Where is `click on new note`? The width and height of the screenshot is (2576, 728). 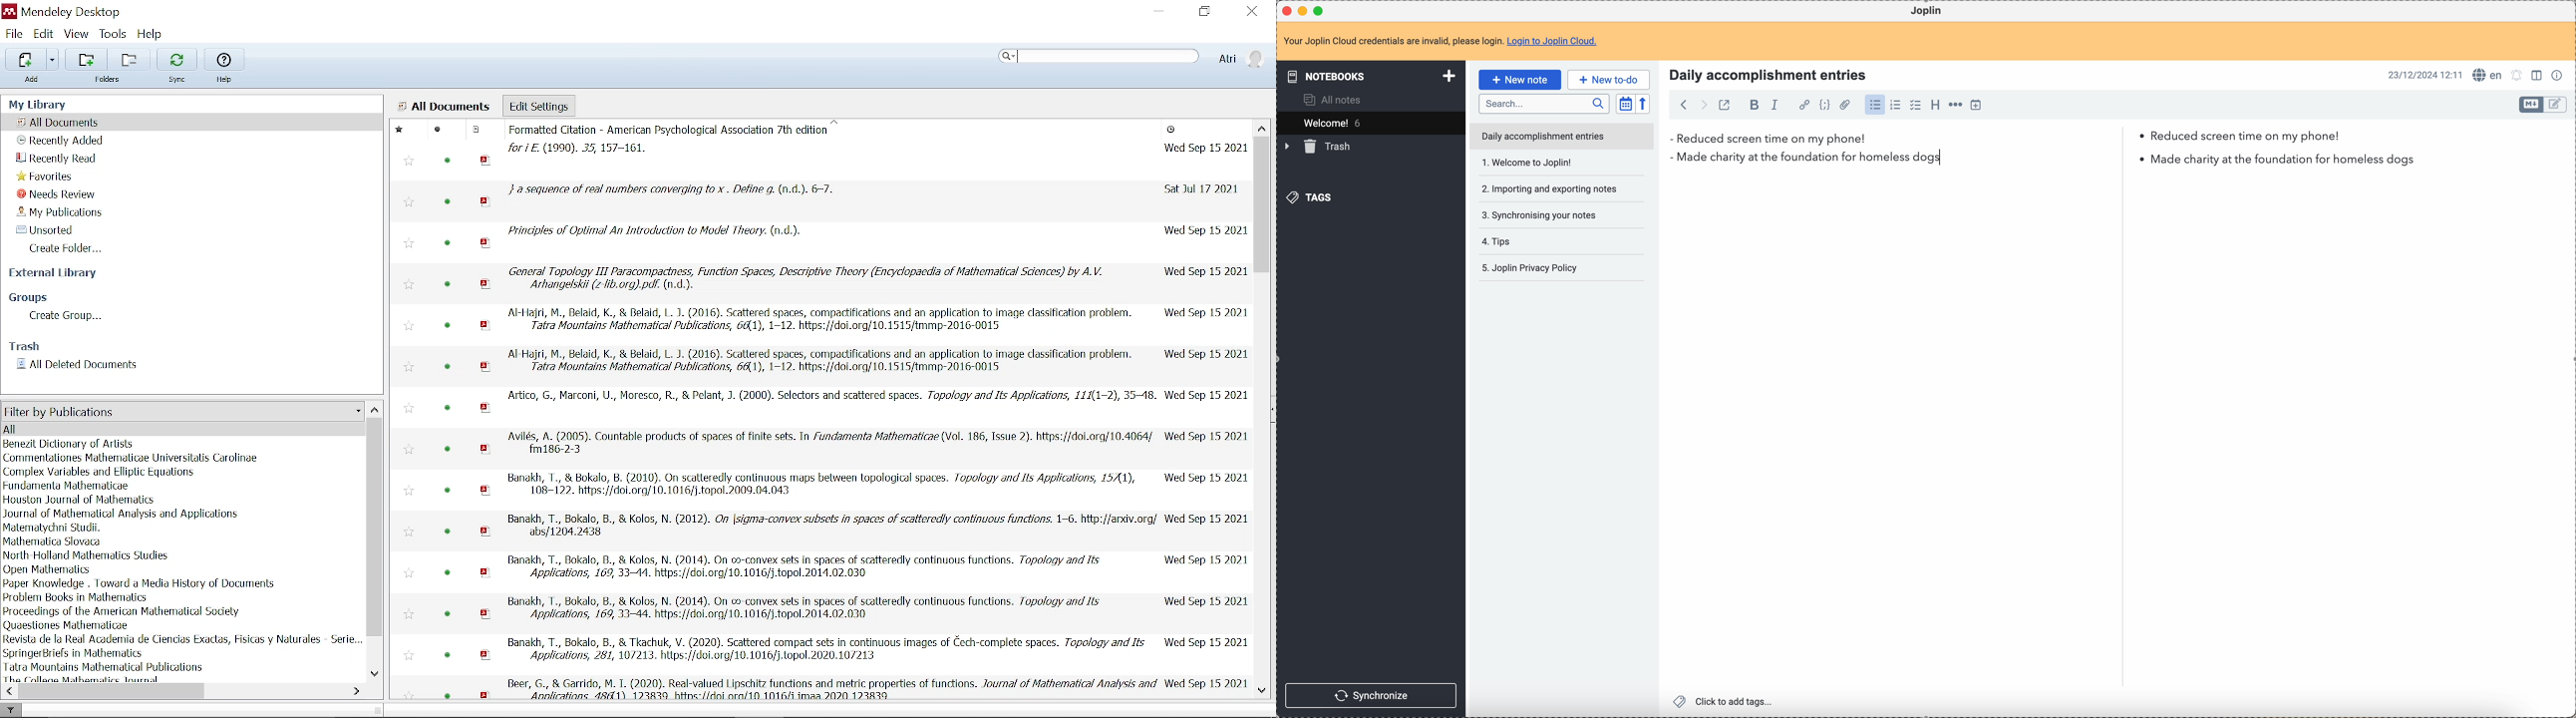
click on new note is located at coordinates (1519, 79).